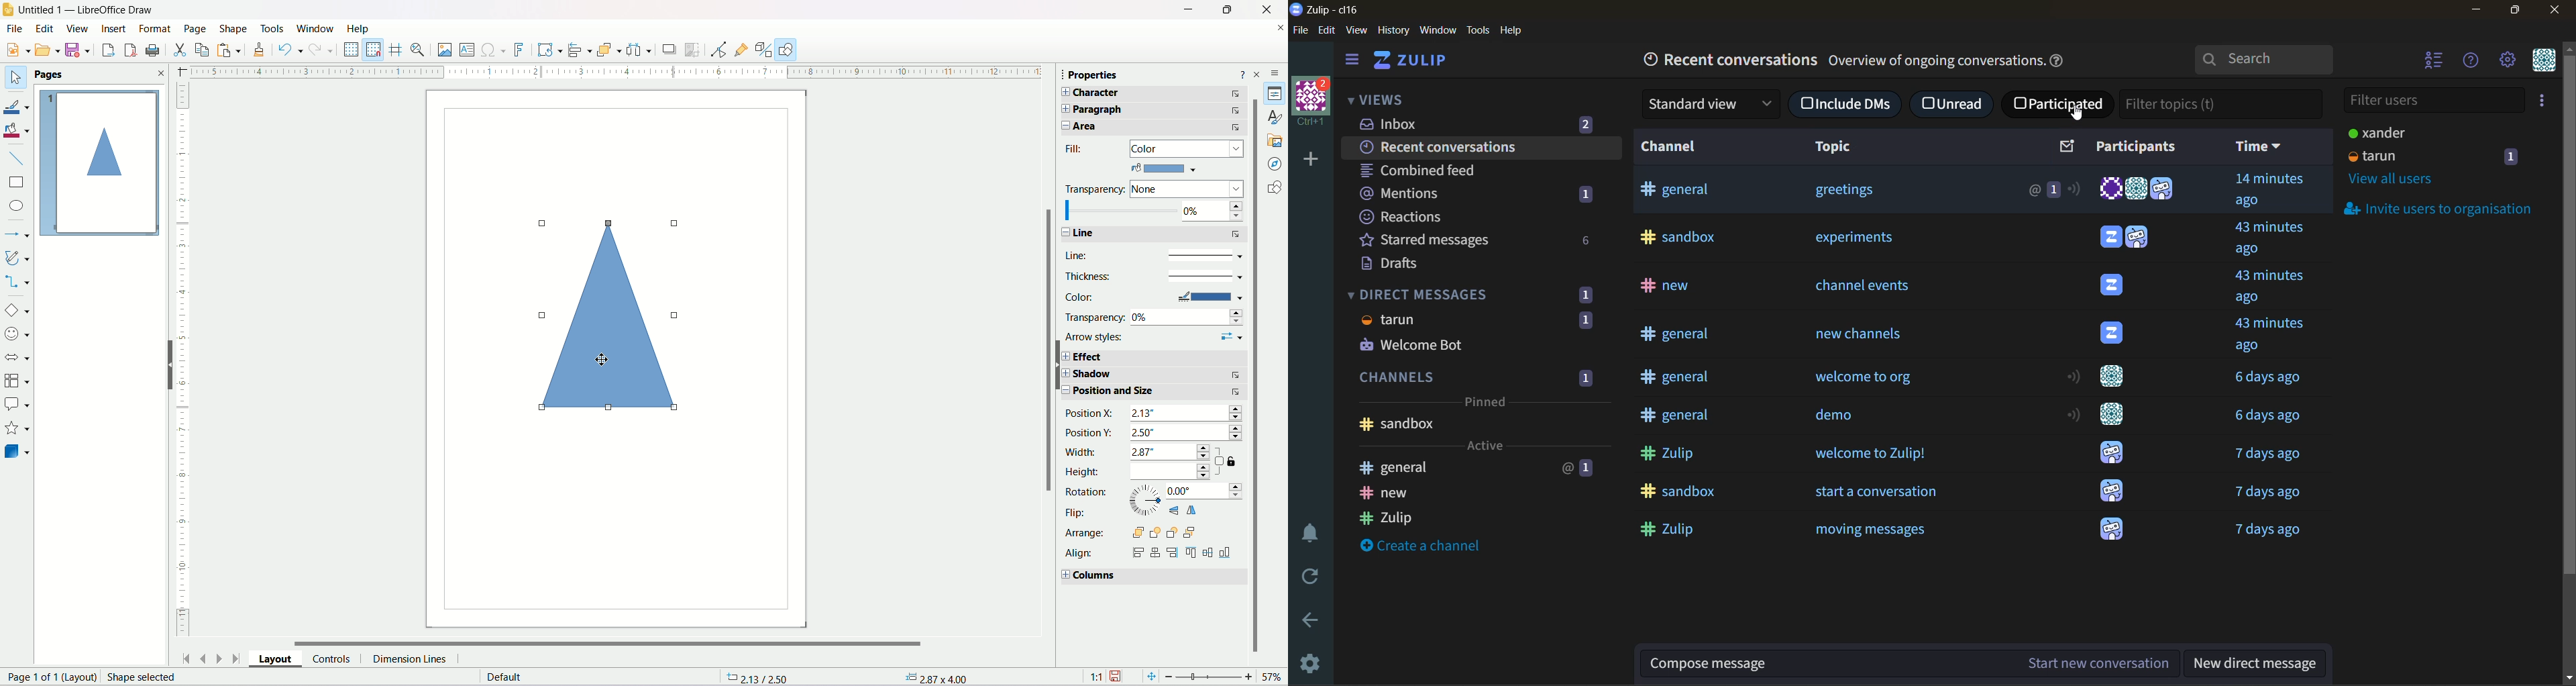 The height and width of the screenshot is (700, 2576). Describe the element at coordinates (1188, 9) in the screenshot. I see `Minimize` at that location.